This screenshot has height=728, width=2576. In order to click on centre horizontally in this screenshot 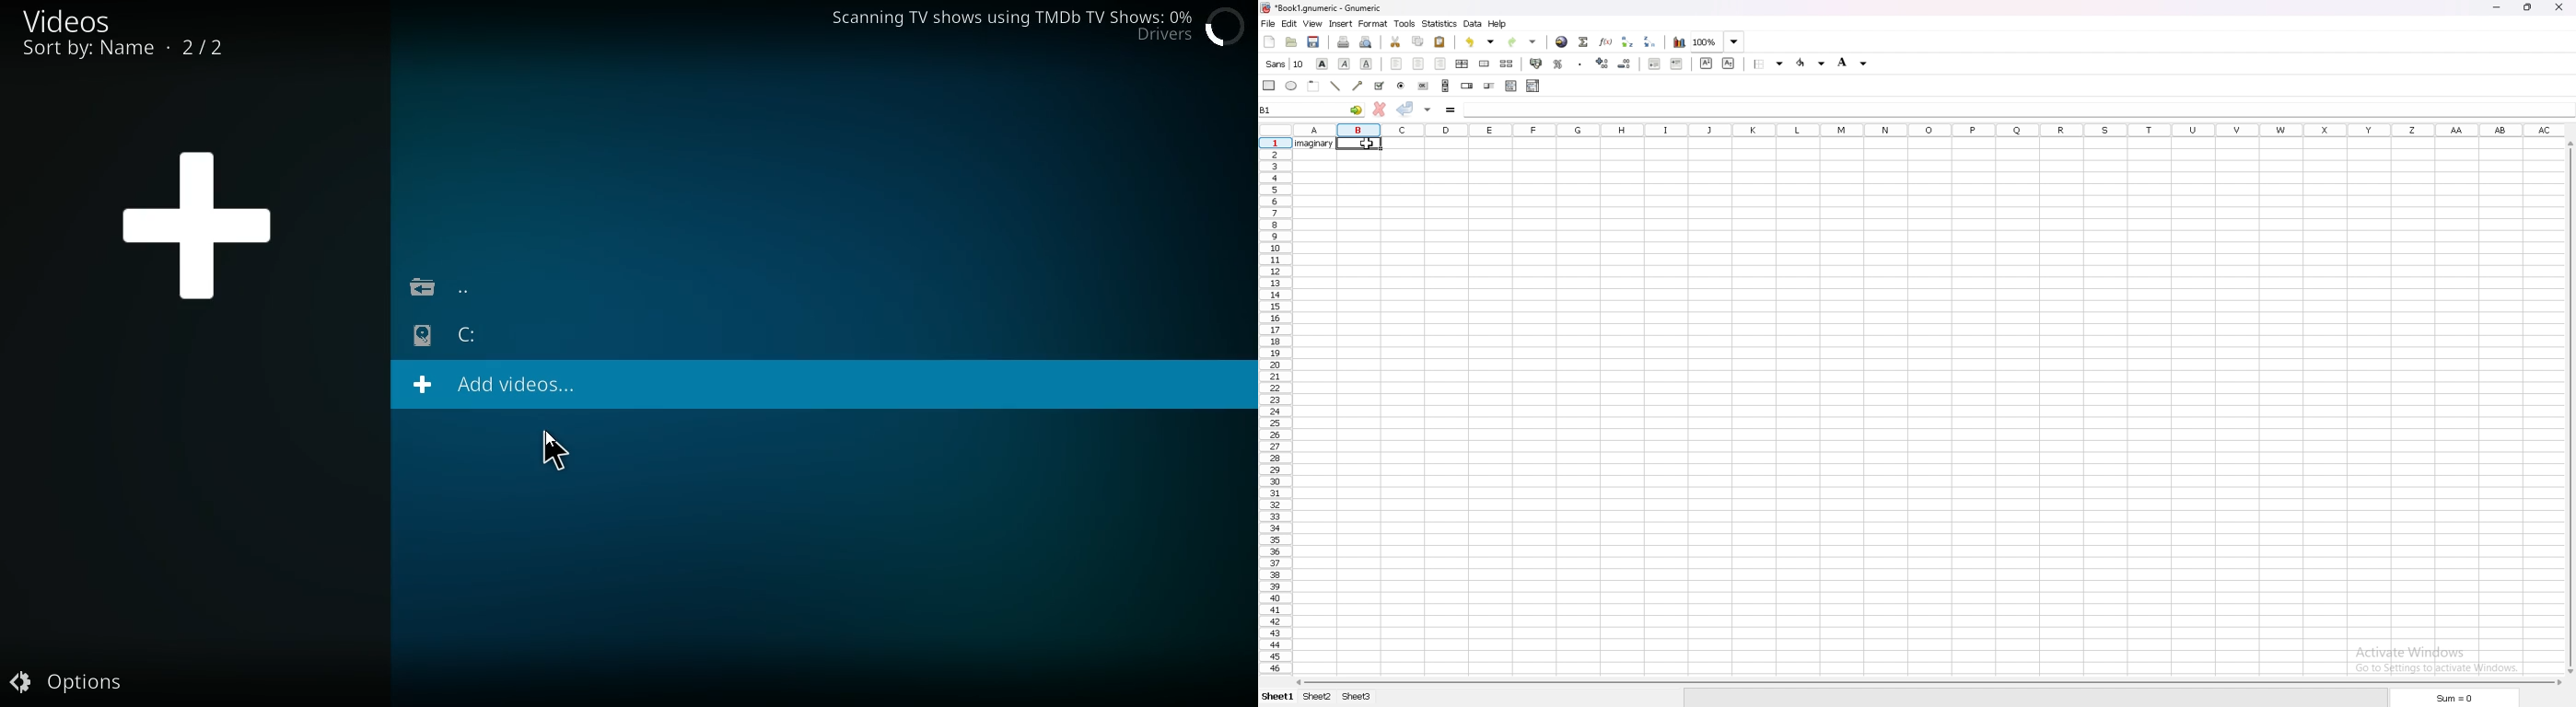, I will do `click(1463, 64)`.